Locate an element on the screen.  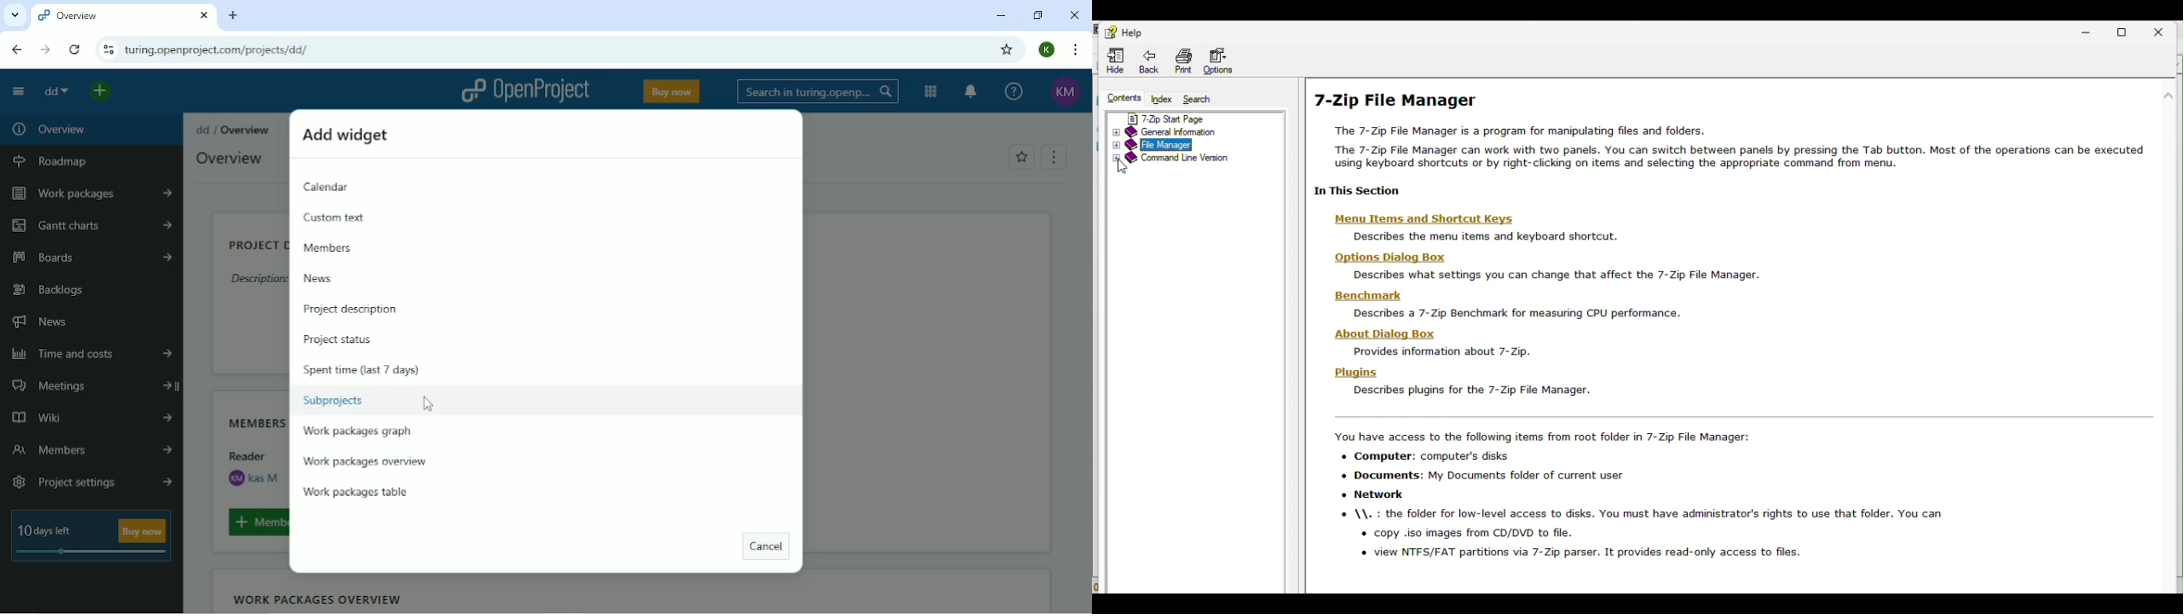
Search is located at coordinates (816, 92).